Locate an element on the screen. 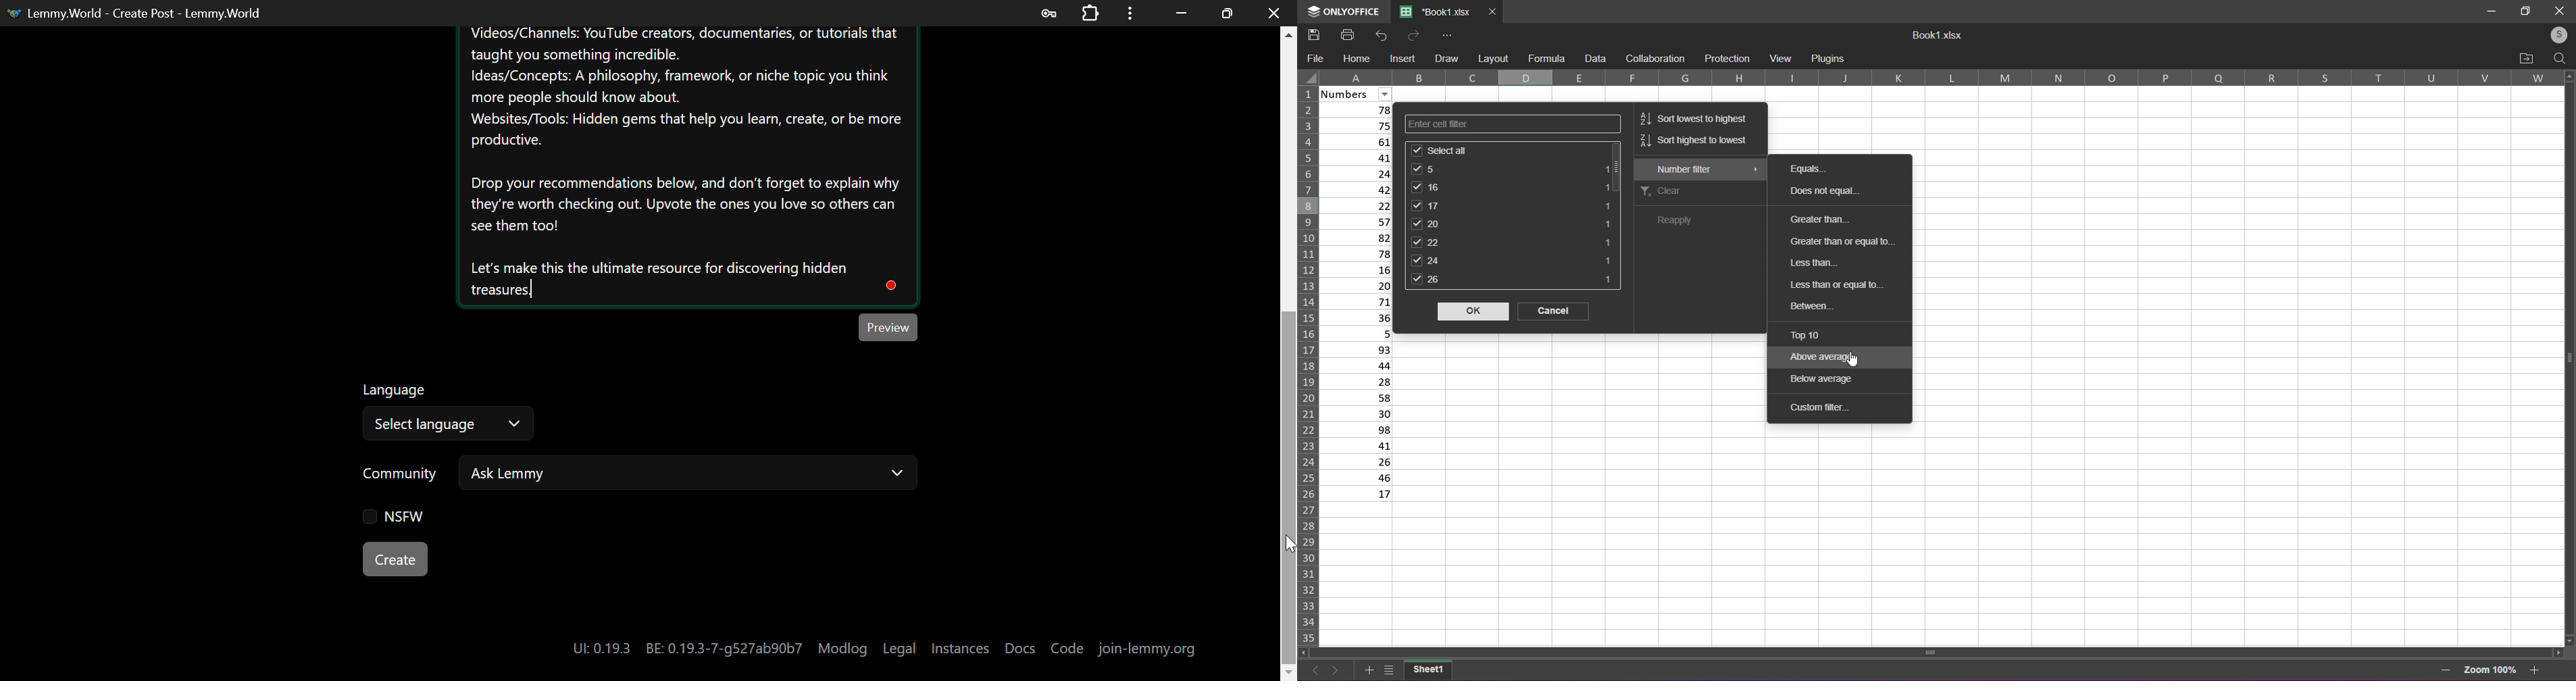  17 is located at coordinates (1358, 495).